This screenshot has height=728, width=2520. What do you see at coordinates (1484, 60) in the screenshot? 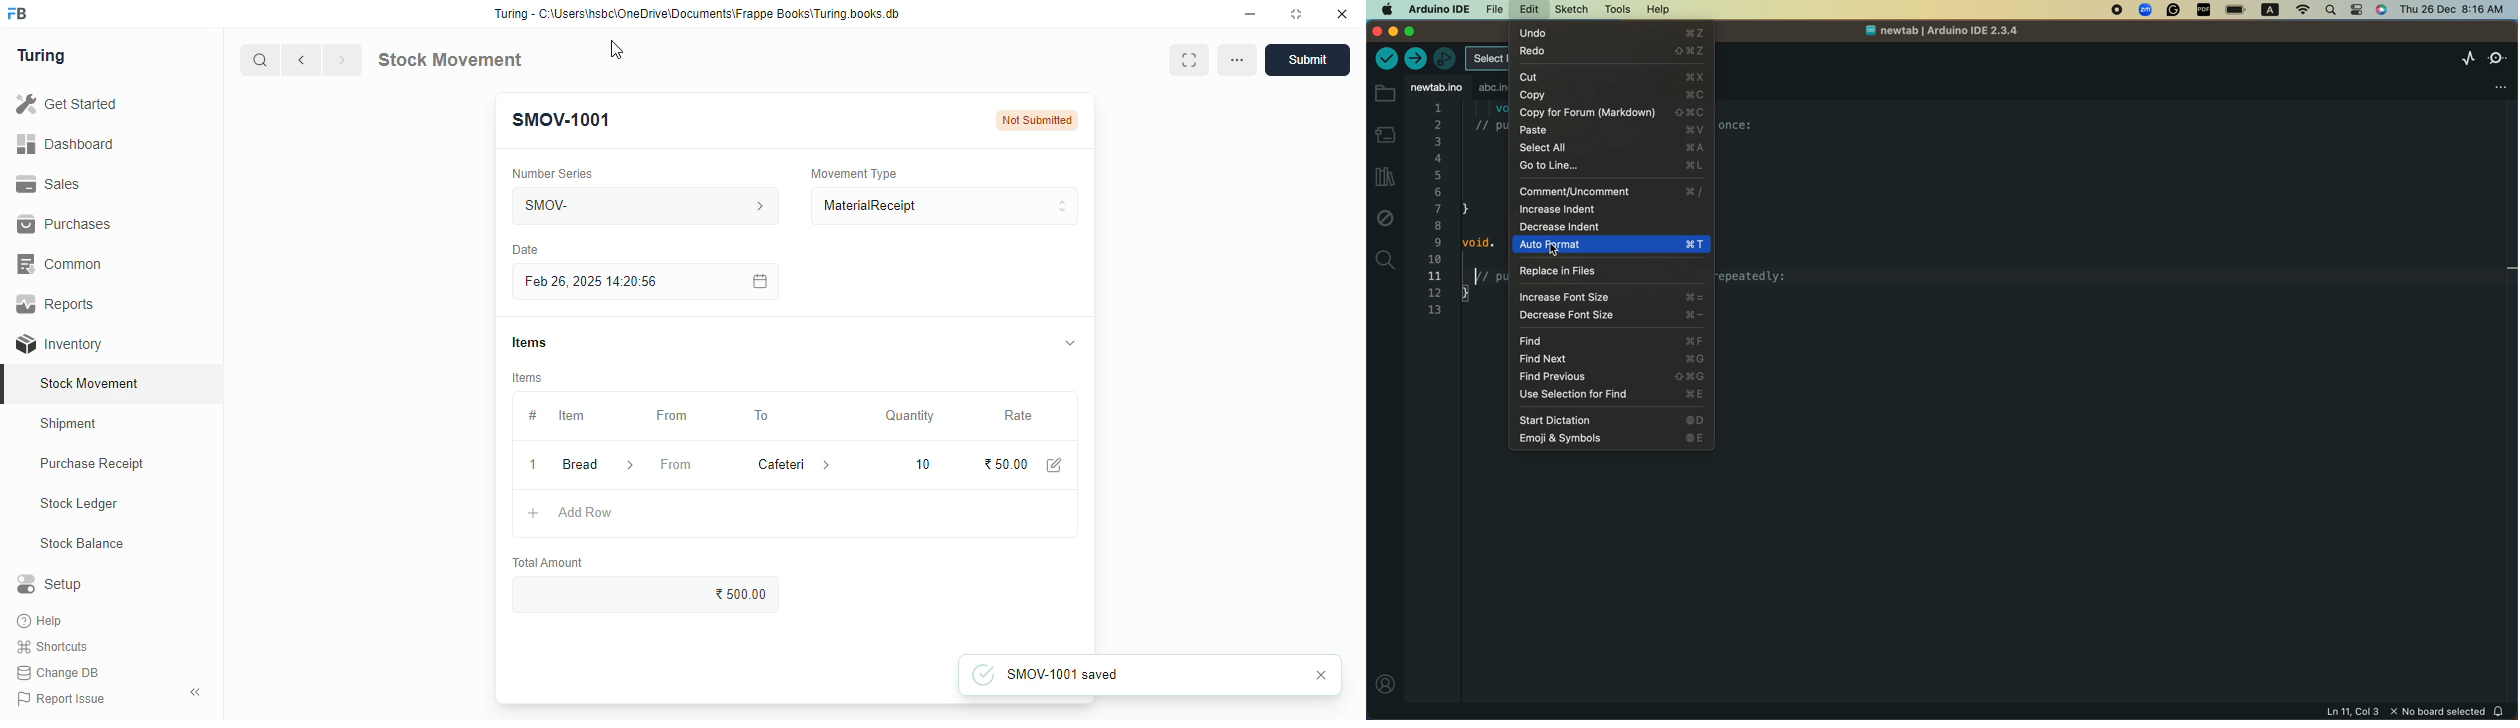
I see `board selecter` at bounding box center [1484, 60].